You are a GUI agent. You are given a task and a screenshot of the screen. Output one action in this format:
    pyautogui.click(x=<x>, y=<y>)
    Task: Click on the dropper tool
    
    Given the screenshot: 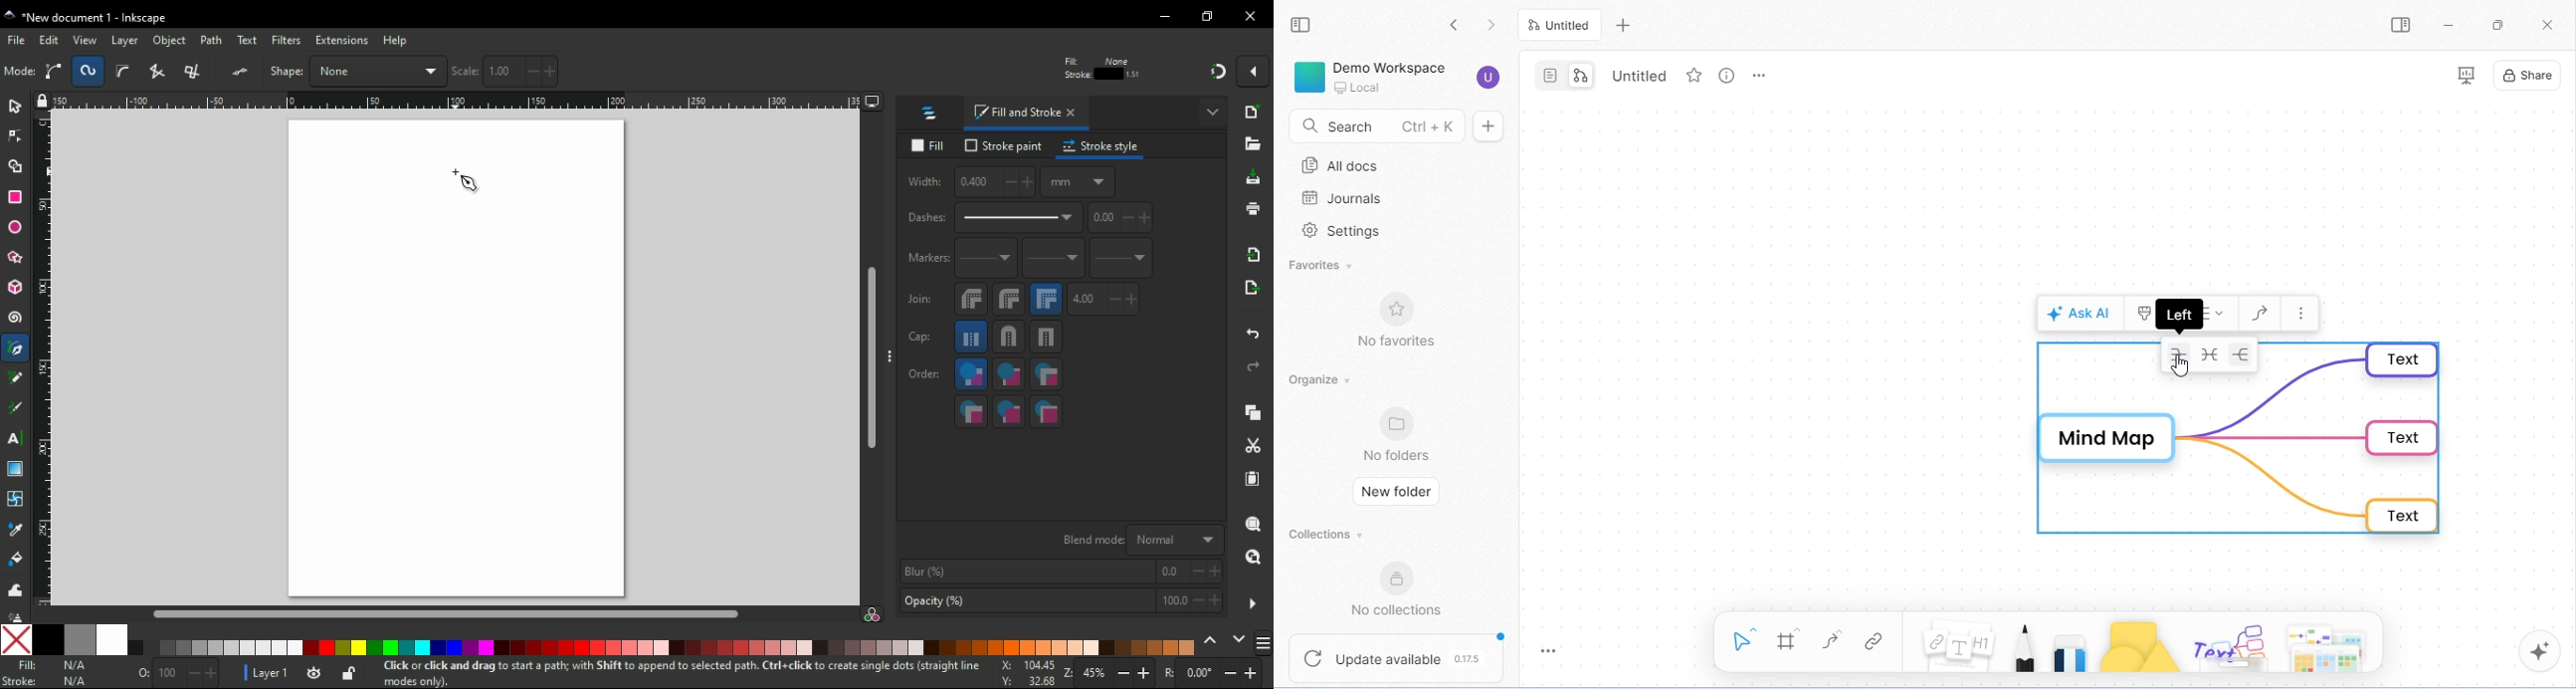 What is the action you would take?
    pyautogui.click(x=17, y=530)
    